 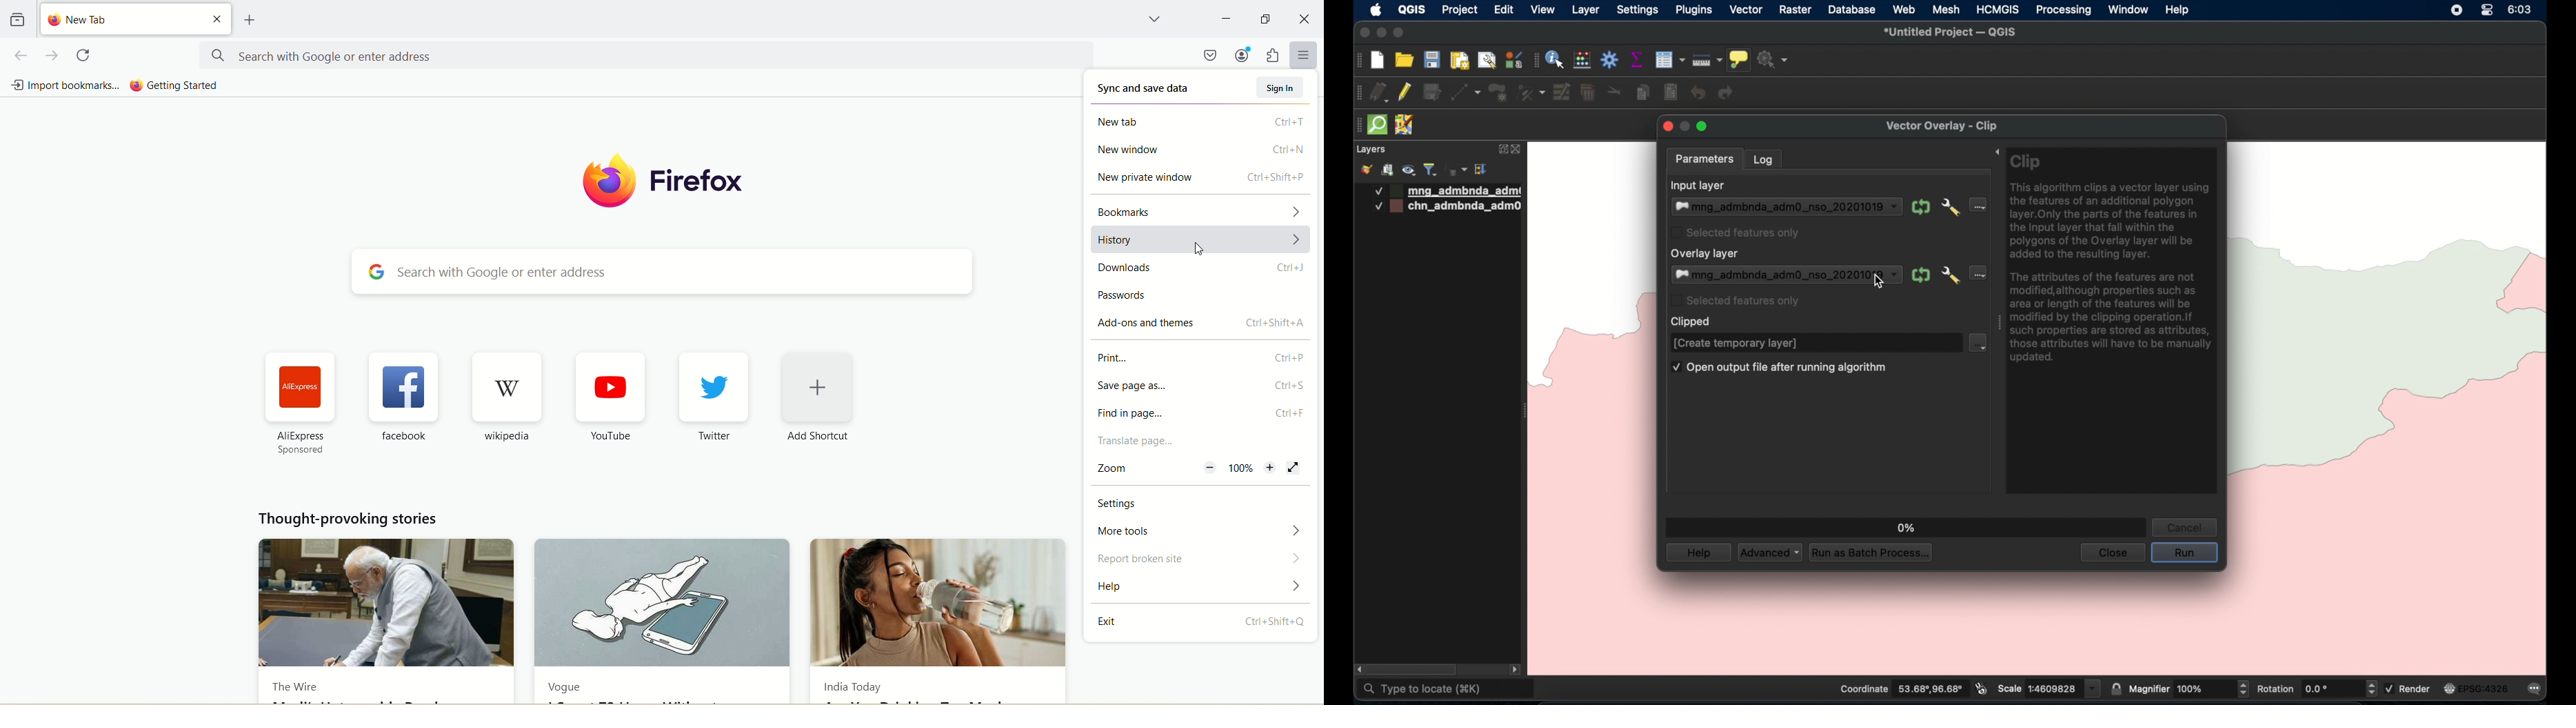 I want to click on report broken site, so click(x=1201, y=559).